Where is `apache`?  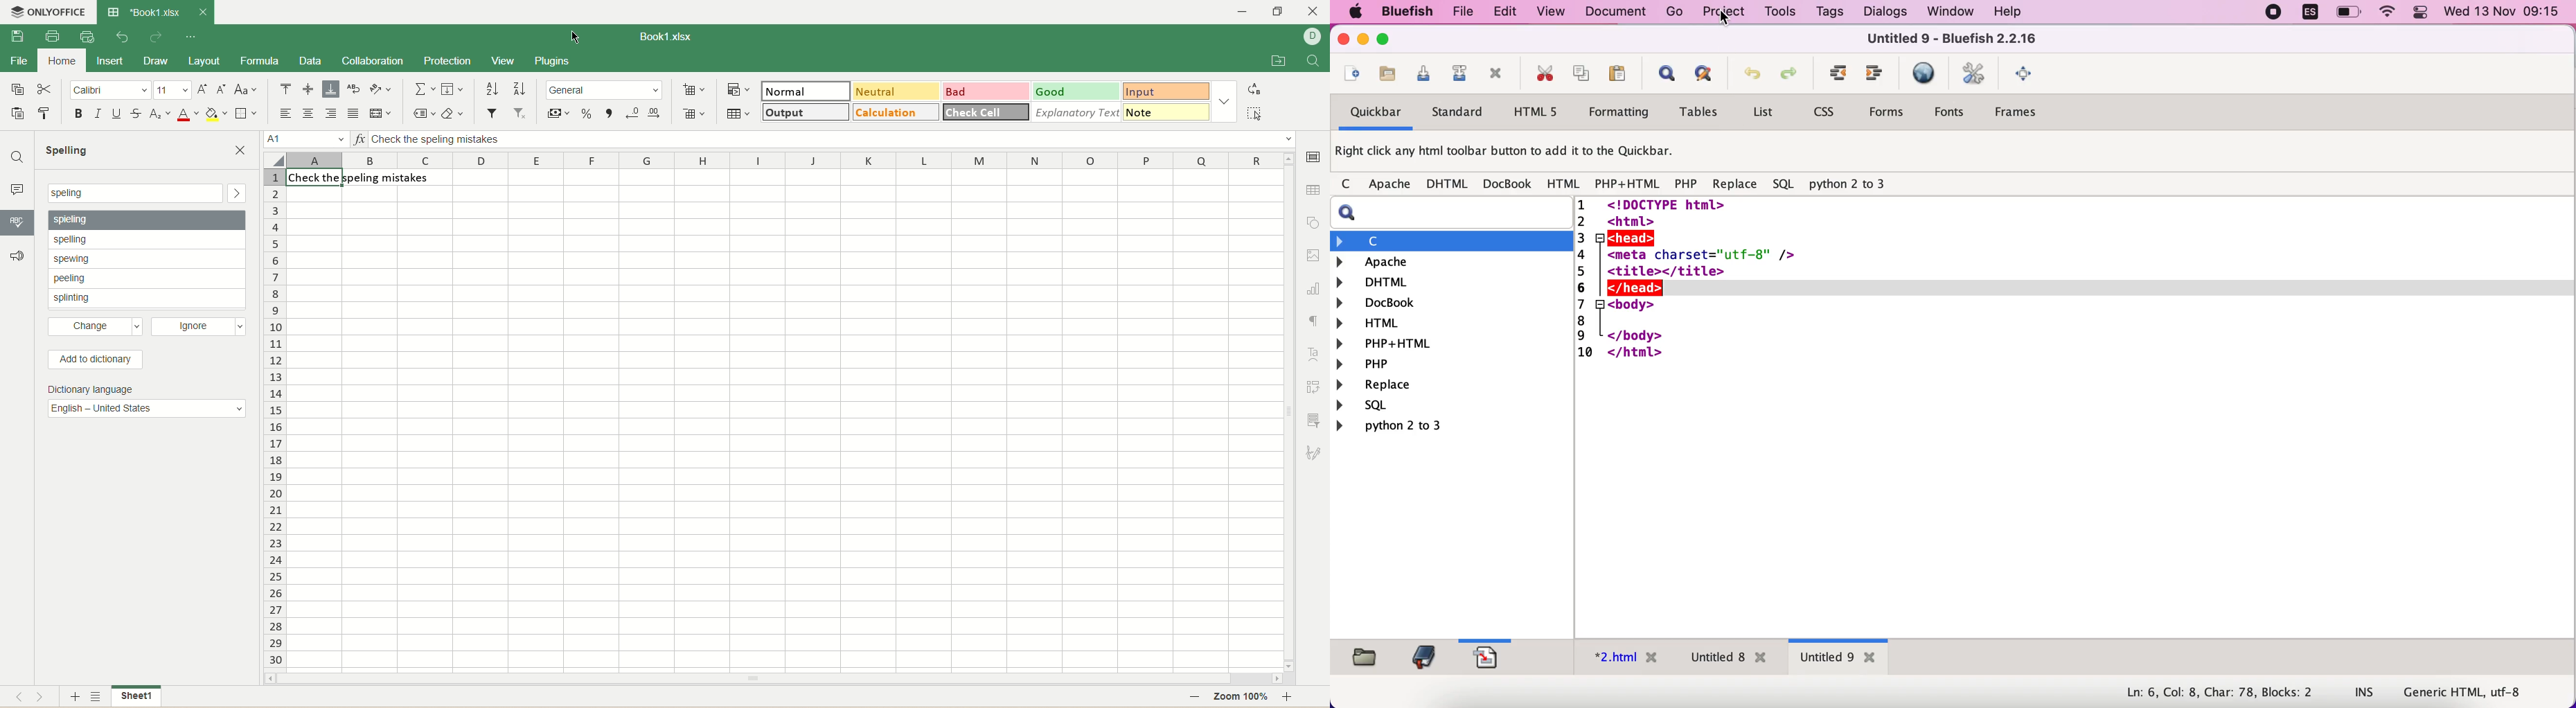
apache is located at coordinates (1454, 262).